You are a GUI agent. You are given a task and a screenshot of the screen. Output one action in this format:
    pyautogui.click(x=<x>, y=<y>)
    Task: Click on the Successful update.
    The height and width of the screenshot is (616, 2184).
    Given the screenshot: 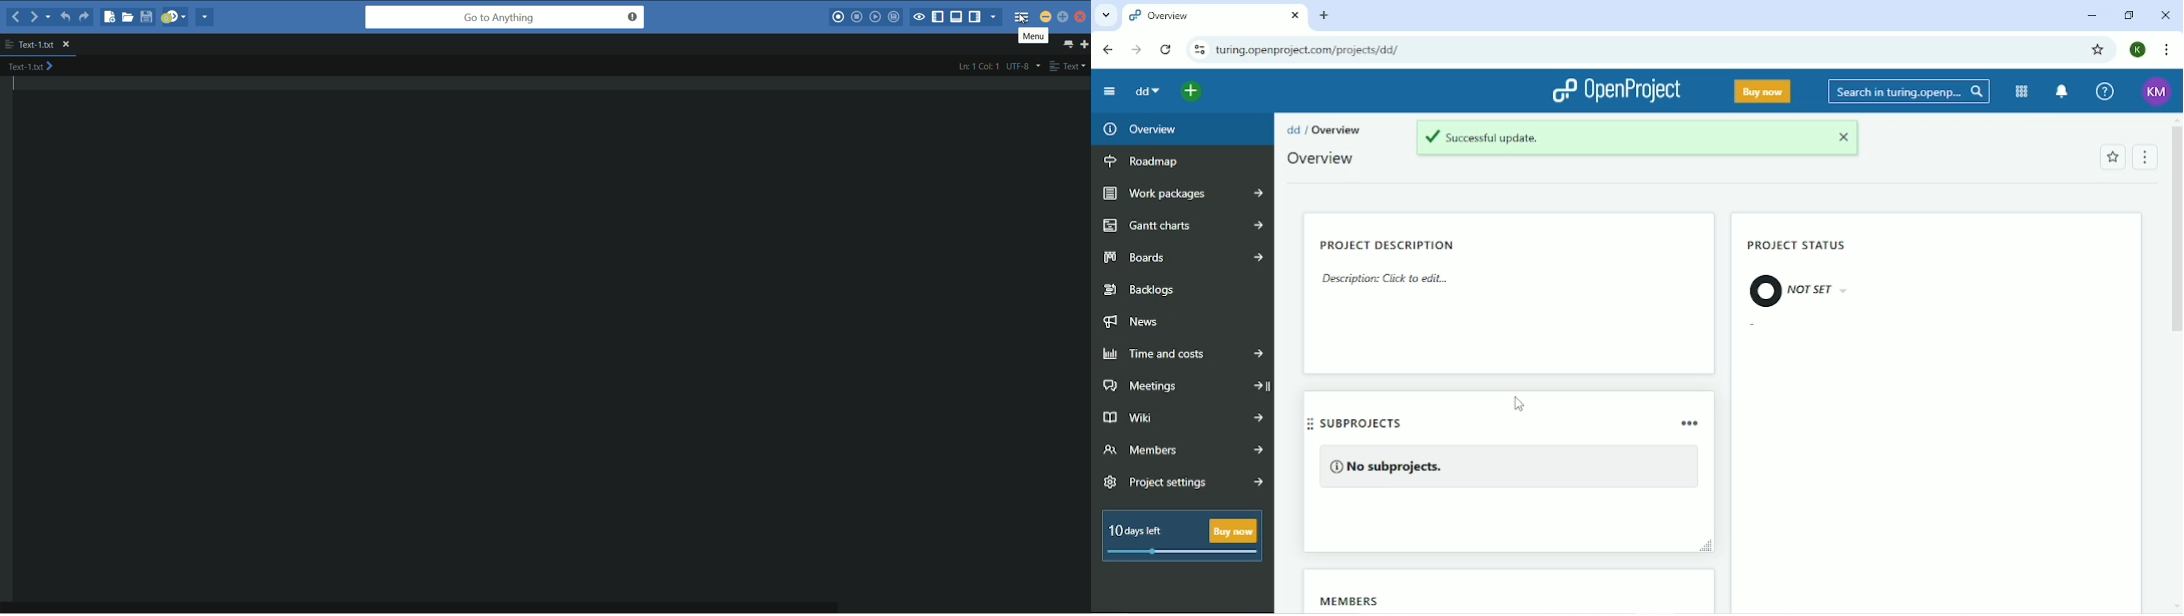 What is the action you would take?
    pyautogui.click(x=1637, y=140)
    